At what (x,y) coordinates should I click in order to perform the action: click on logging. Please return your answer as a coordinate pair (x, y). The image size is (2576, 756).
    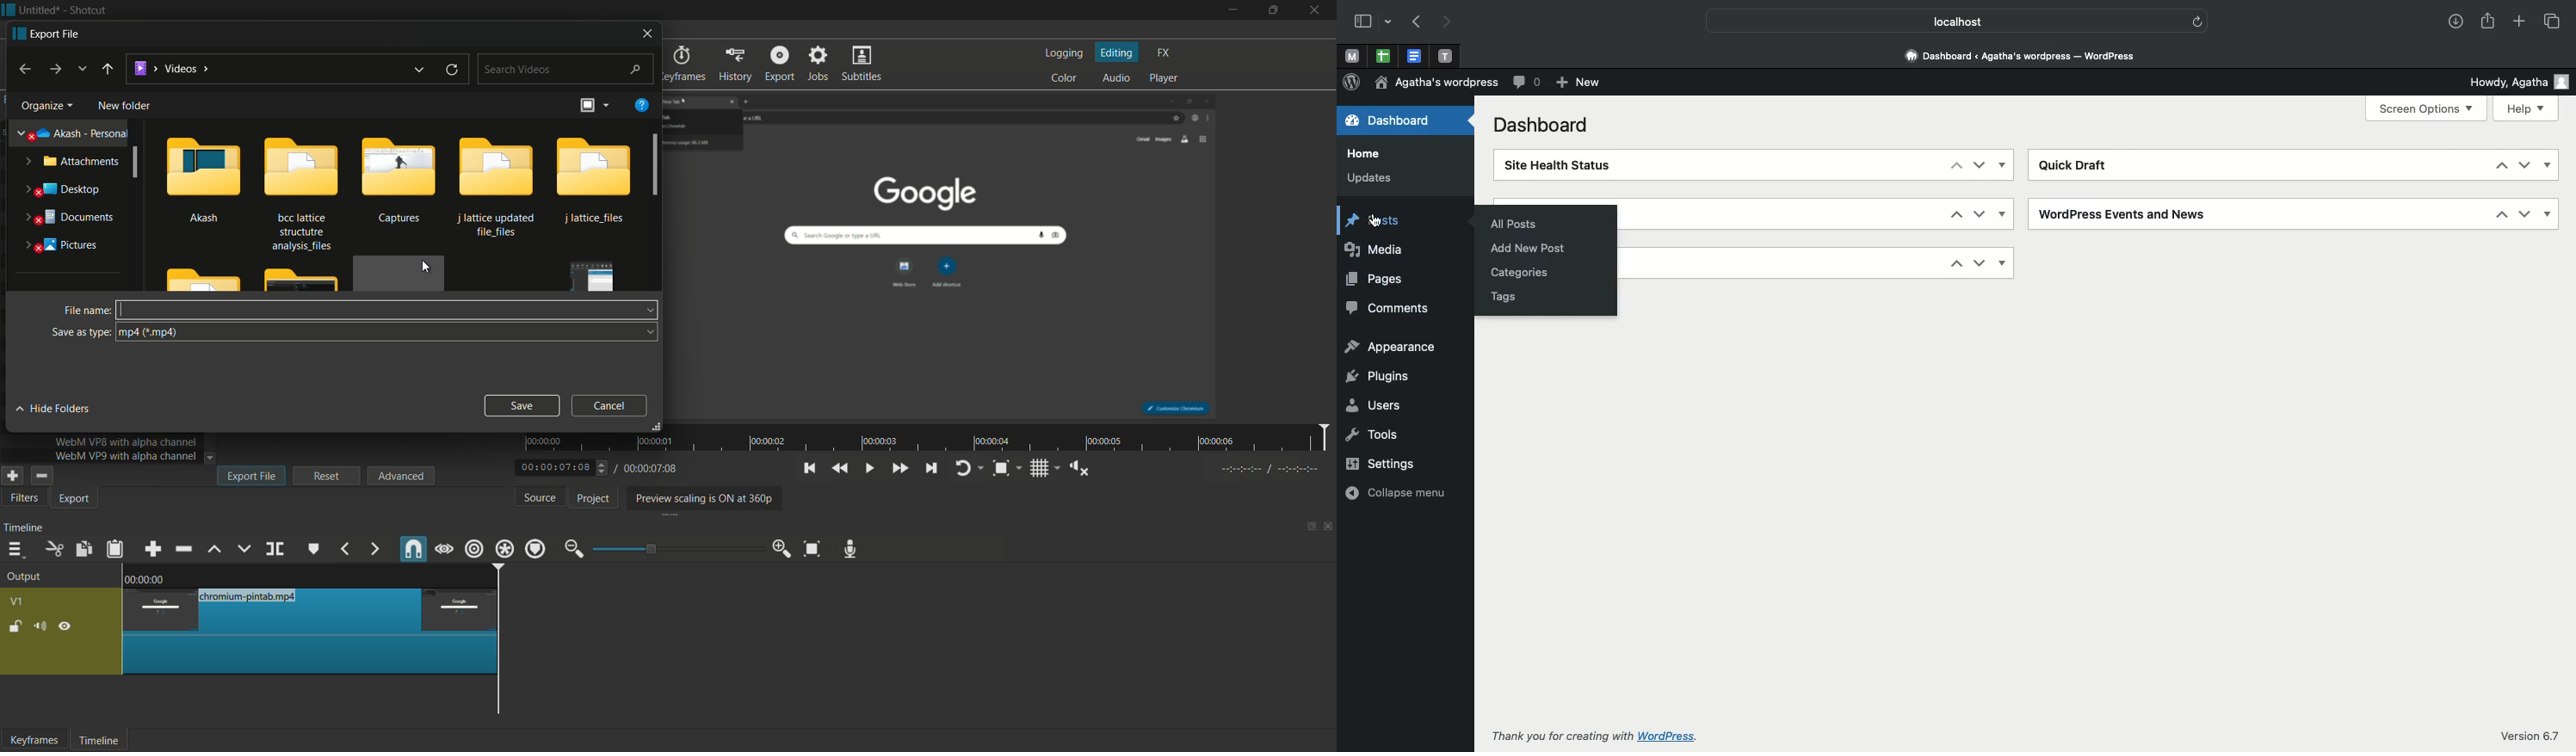
    Looking at the image, I should click on (1063, 54).